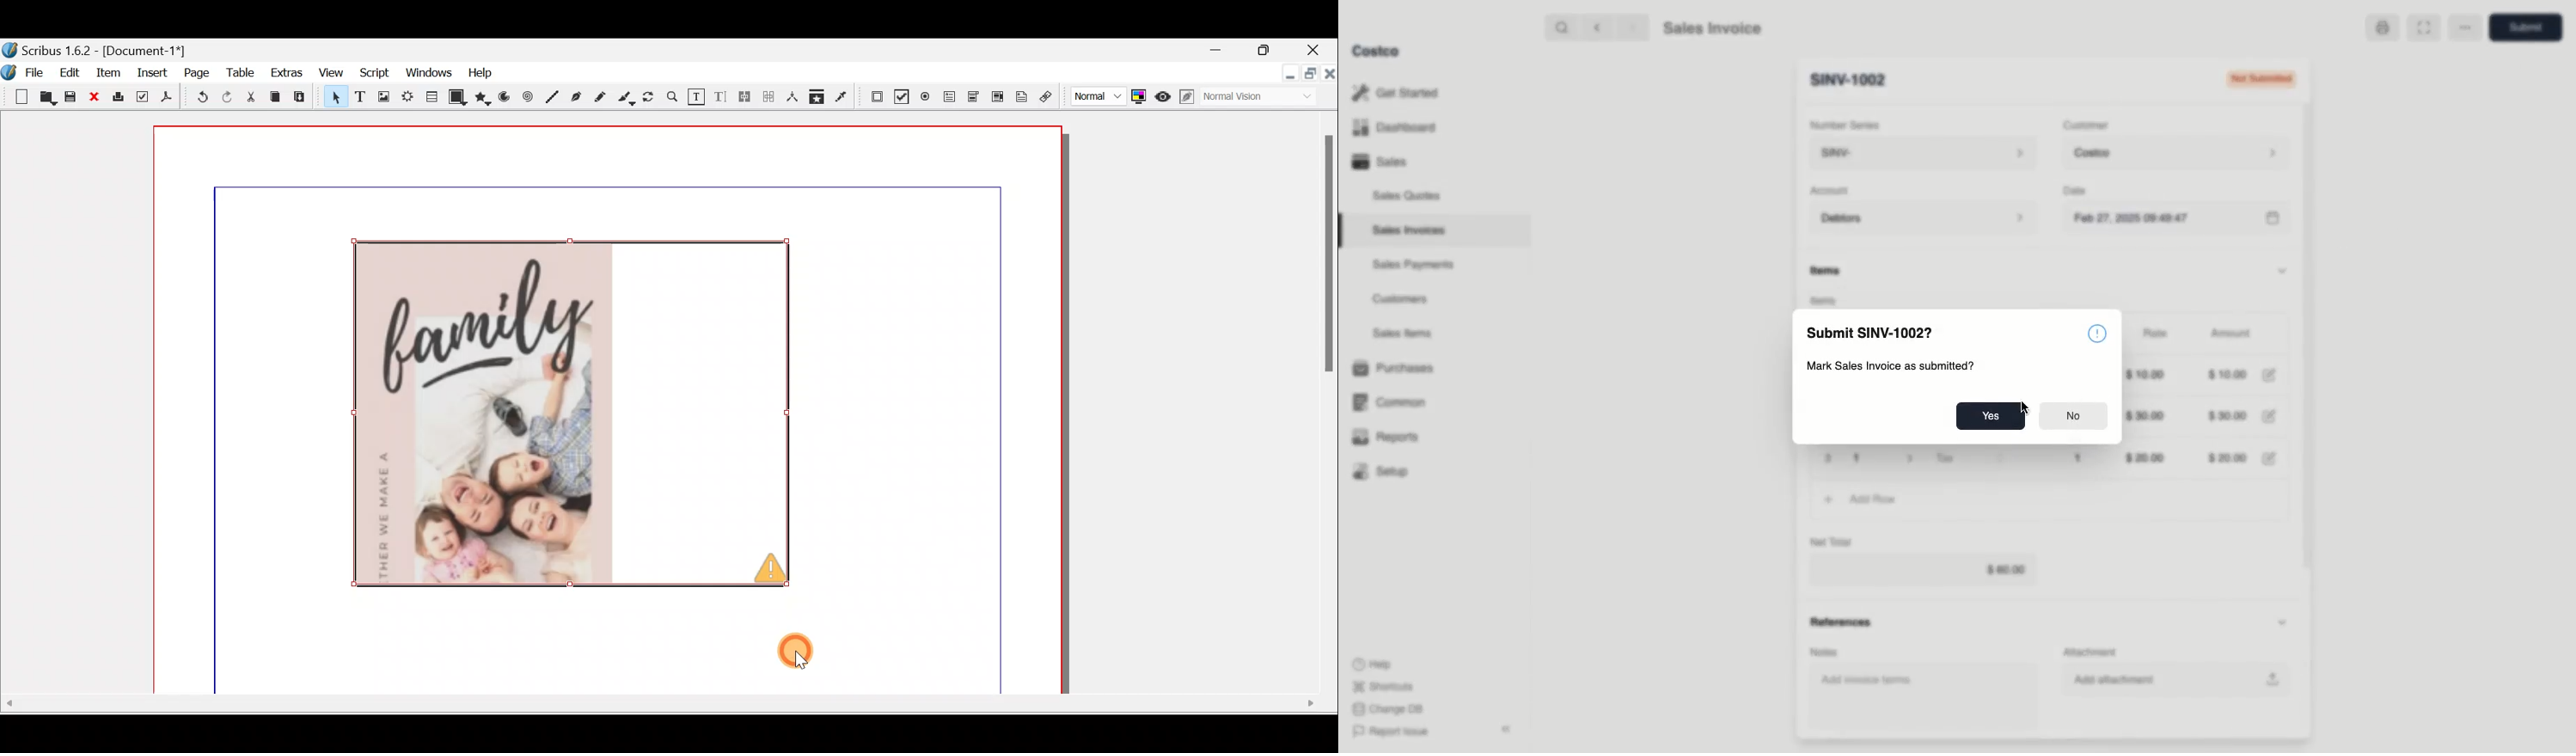 The image size is (2576, 756). What do you see at coordinates (1382, 473) in the screenshot?
I see `Setup` at bounding box center [1382, 473].